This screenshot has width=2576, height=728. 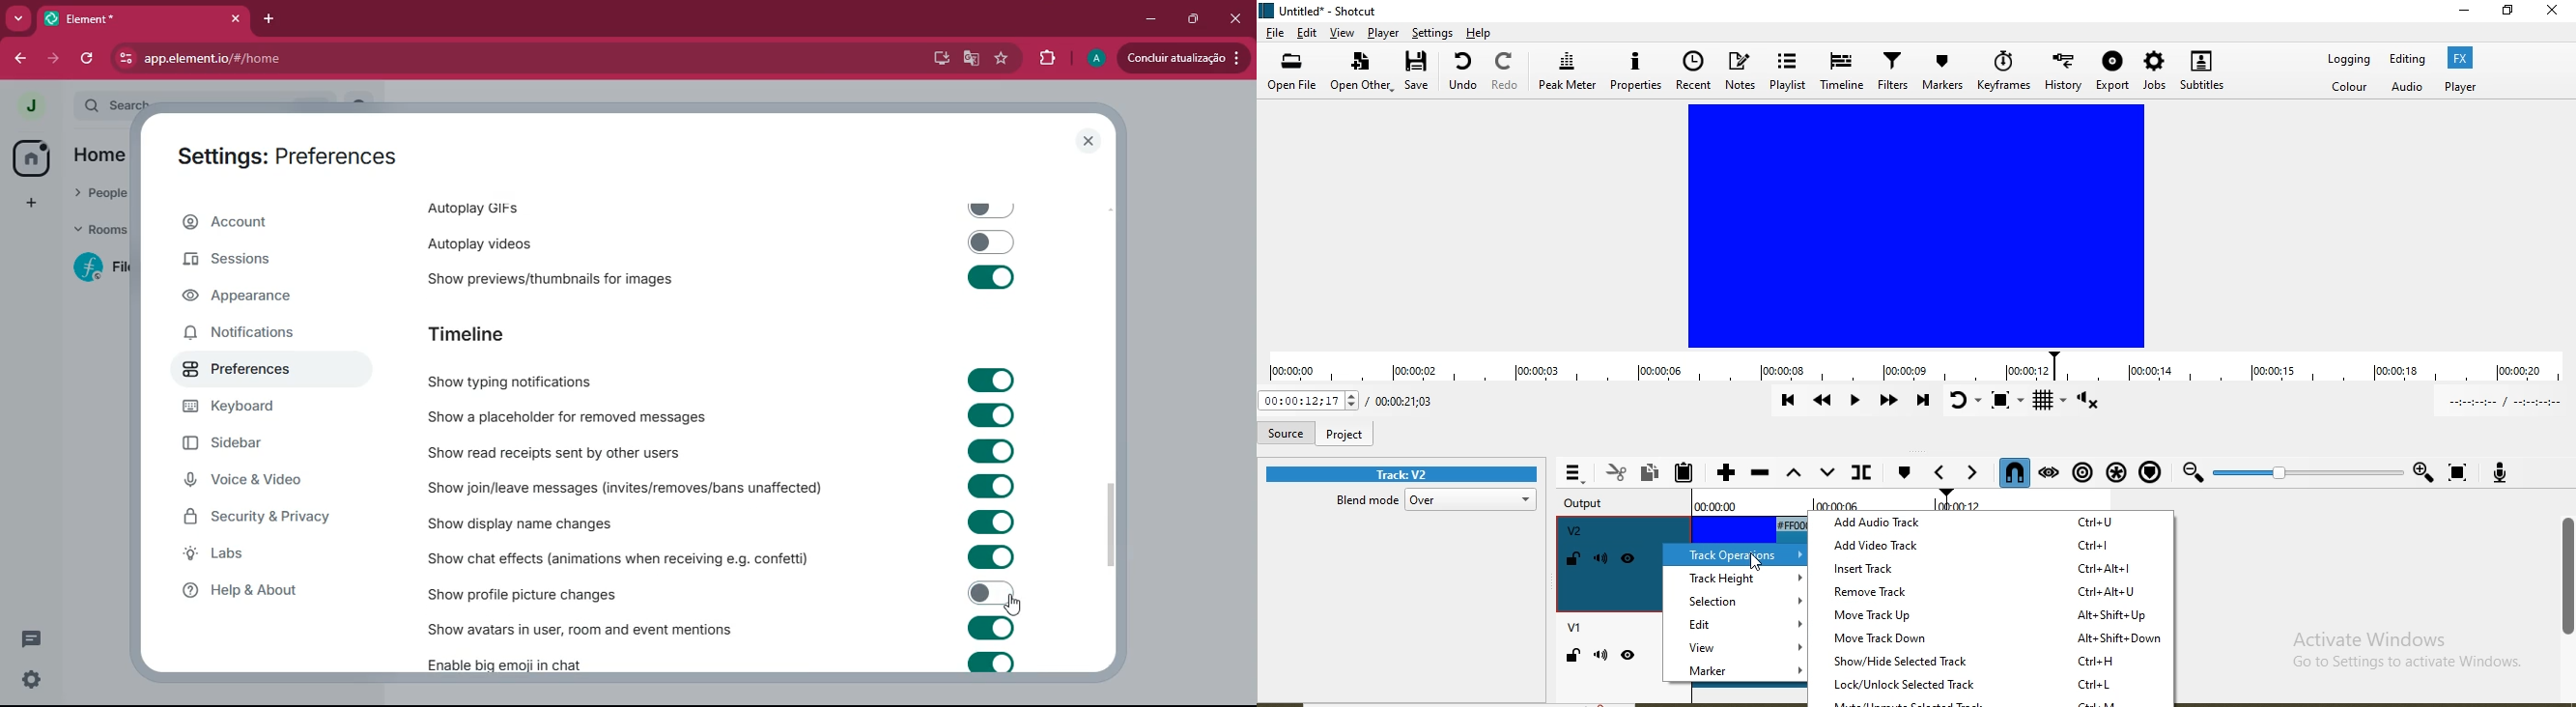 I want to click on voice & video, so click(x=263, y=481).